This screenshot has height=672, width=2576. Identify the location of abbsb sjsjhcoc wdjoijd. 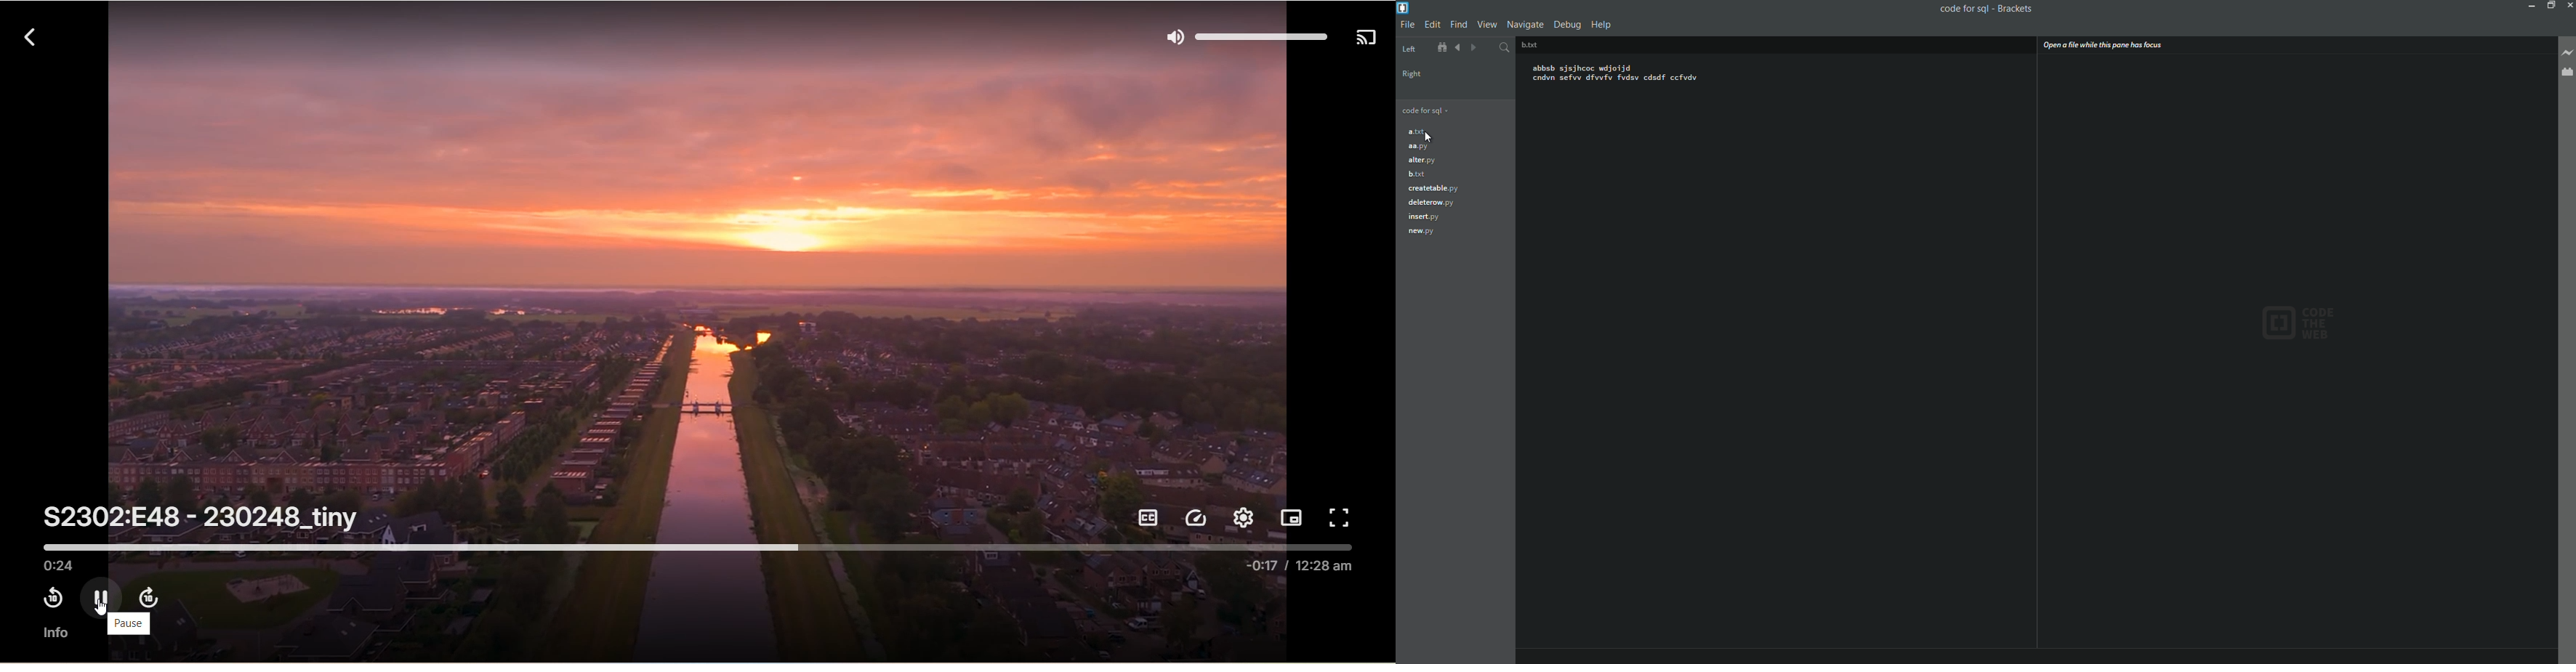
(1587, 66).